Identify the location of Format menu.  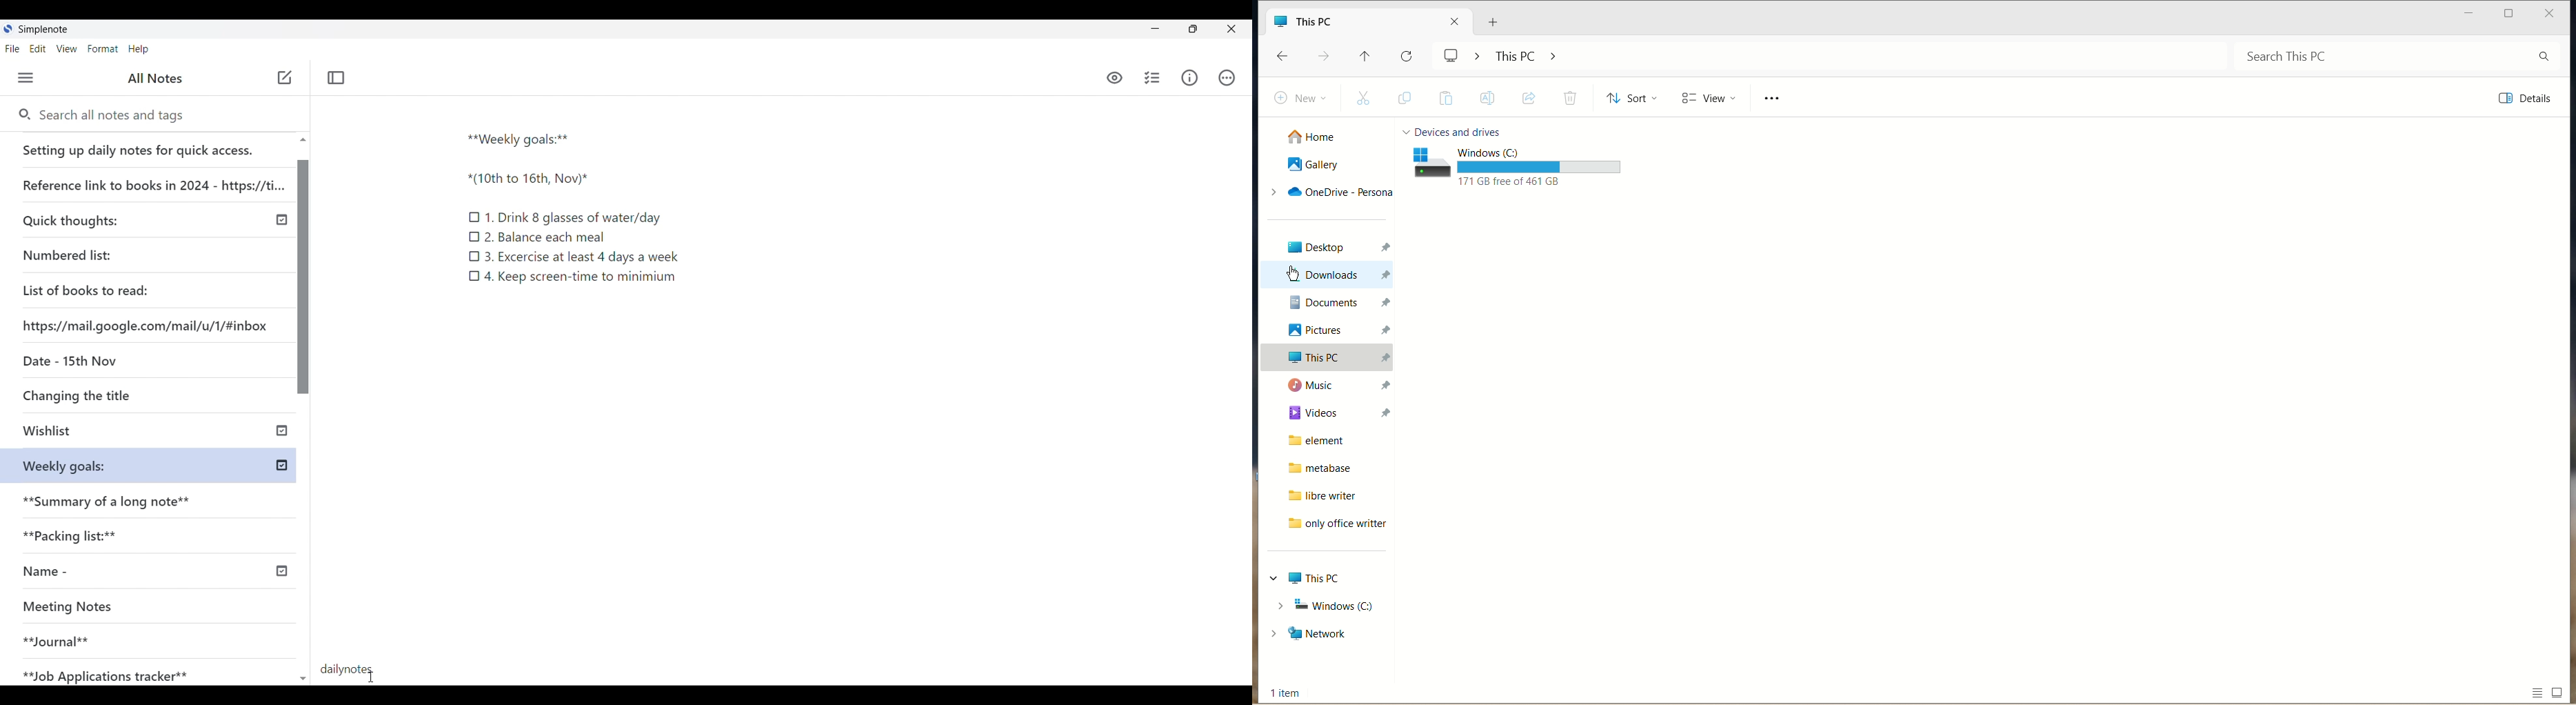
(103, 49).